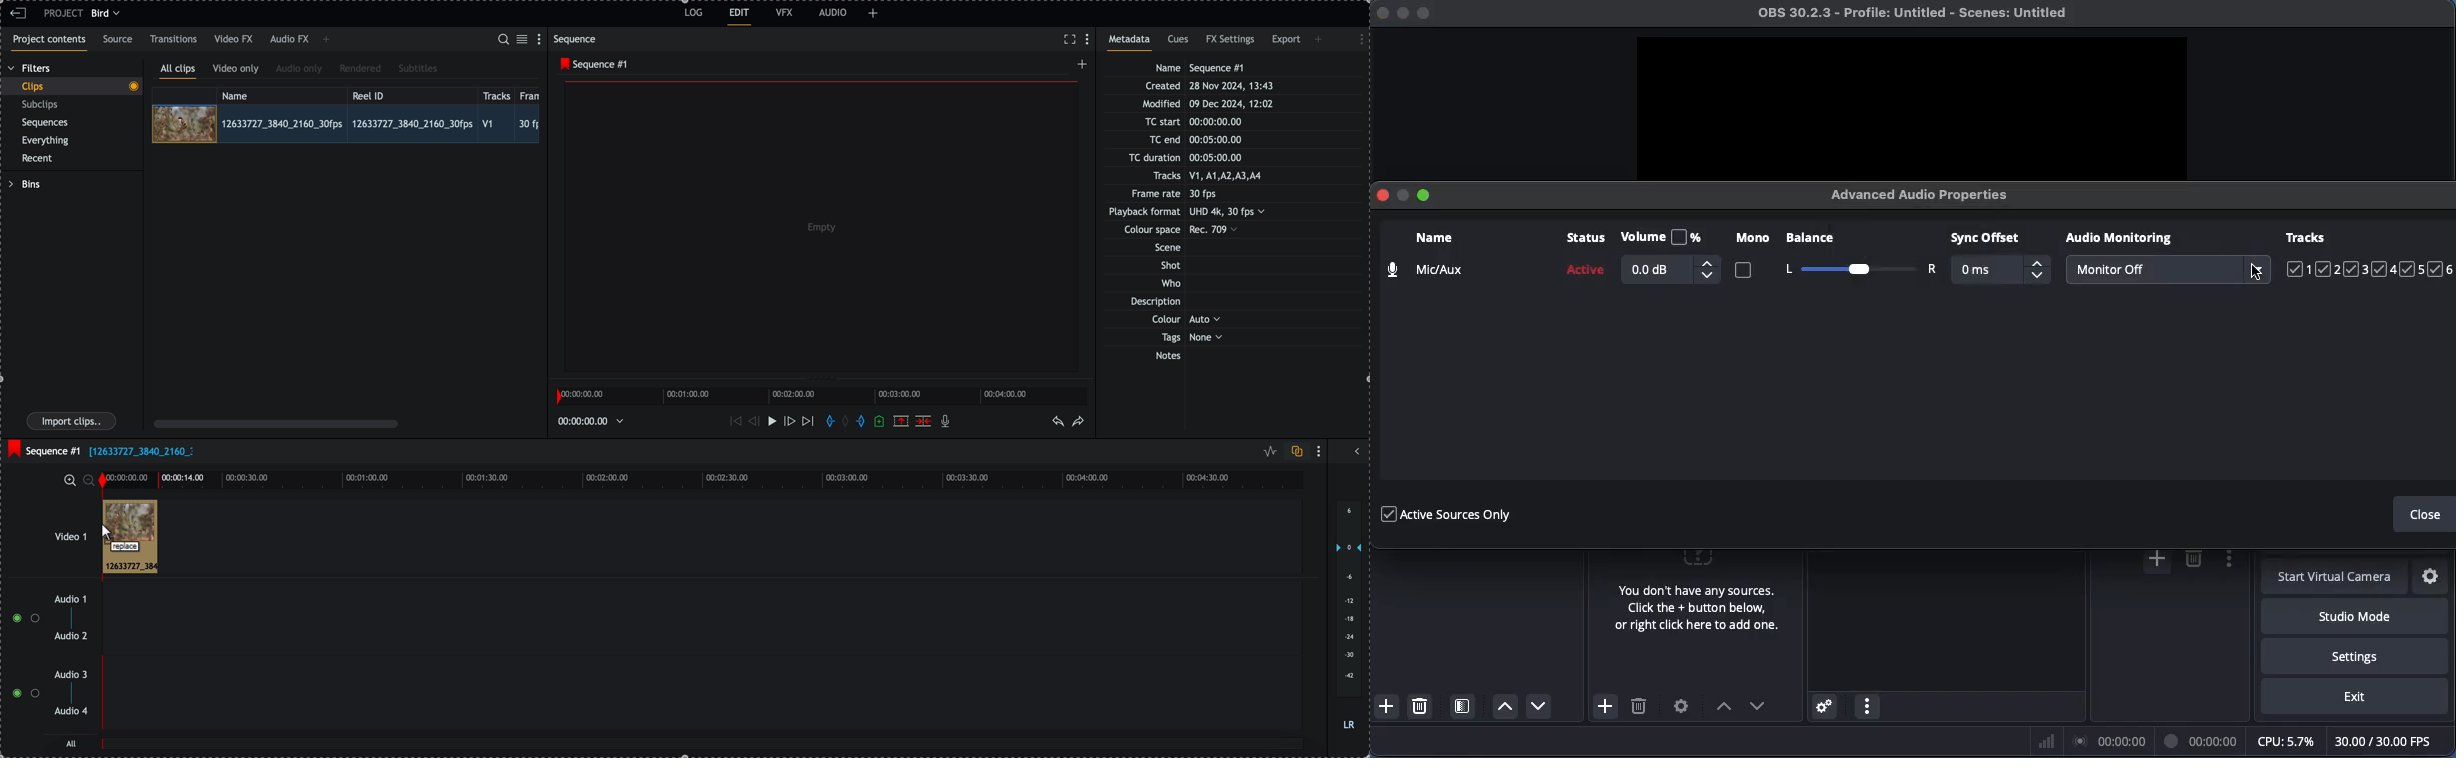  I want to click on Move down, so click(1537, 705).